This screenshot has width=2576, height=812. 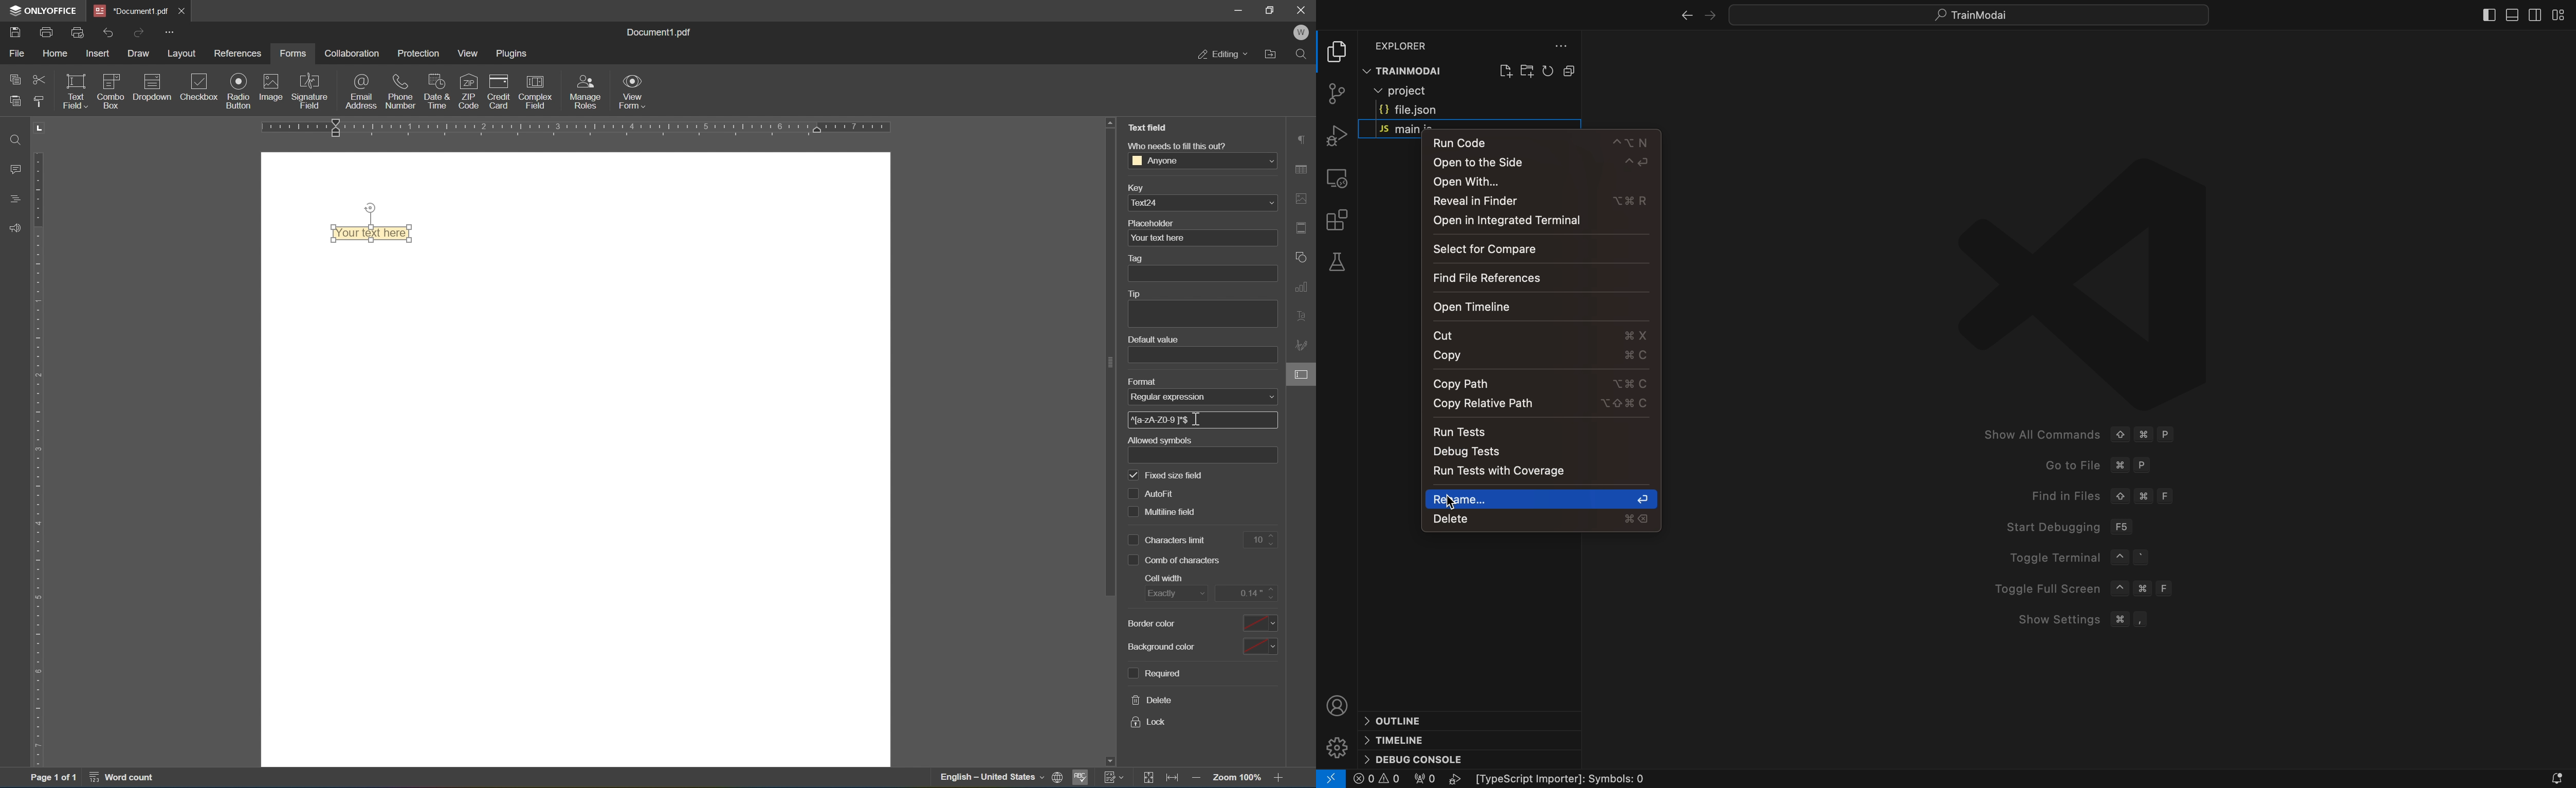 I want to click on type your text here, so click(x=371, y=232).